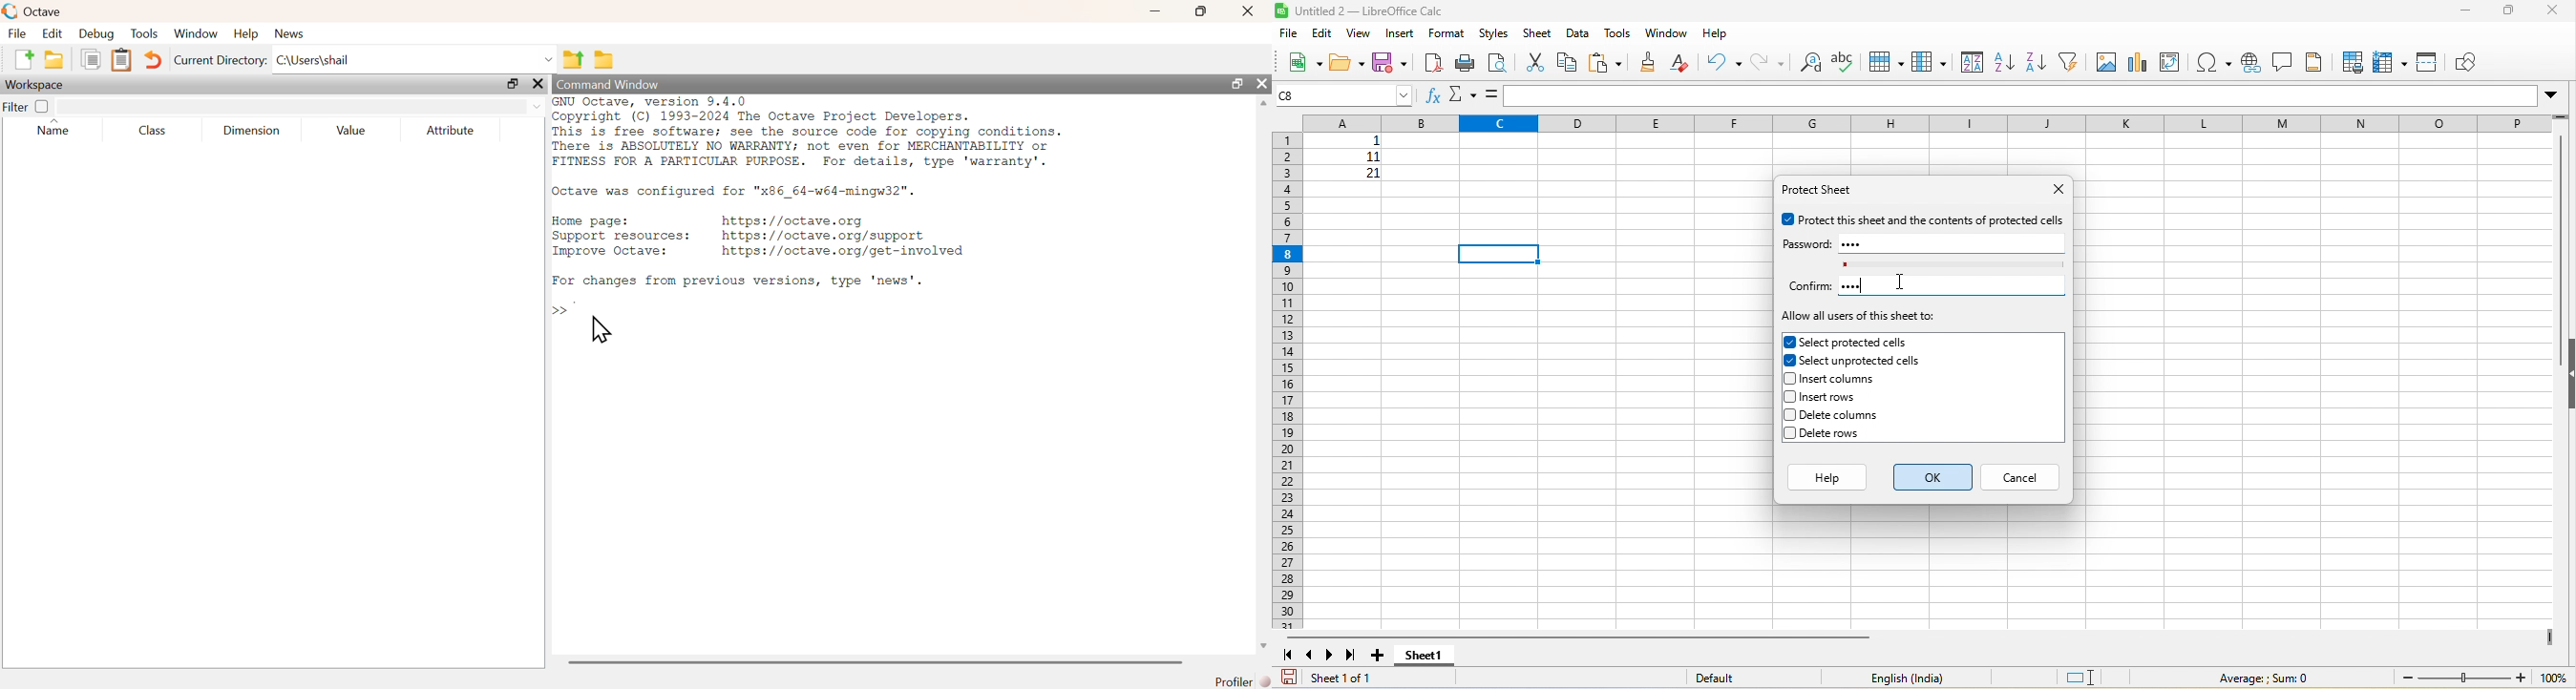  What do you see at coordinates (1401, 33) in the screenshot?
I see `insert` at bounding box center [1401, 33].